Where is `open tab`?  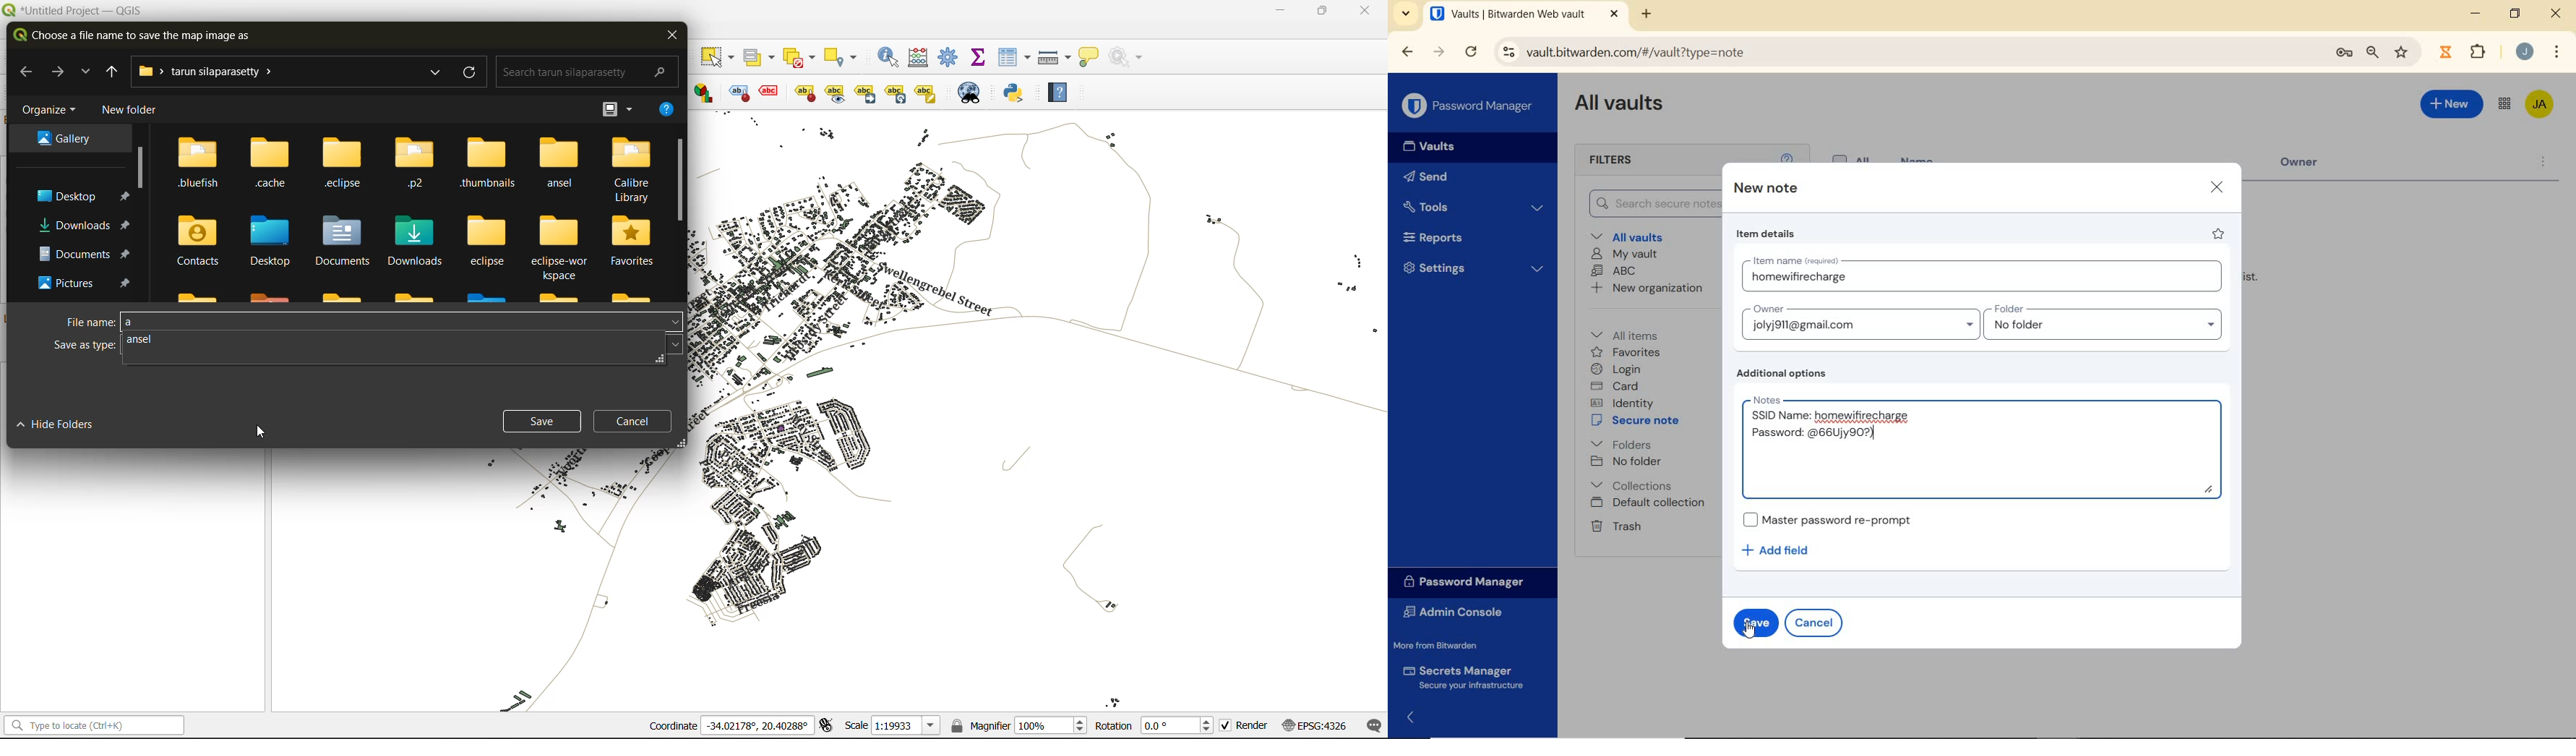
open tab is located at coordinates (1524, 13).